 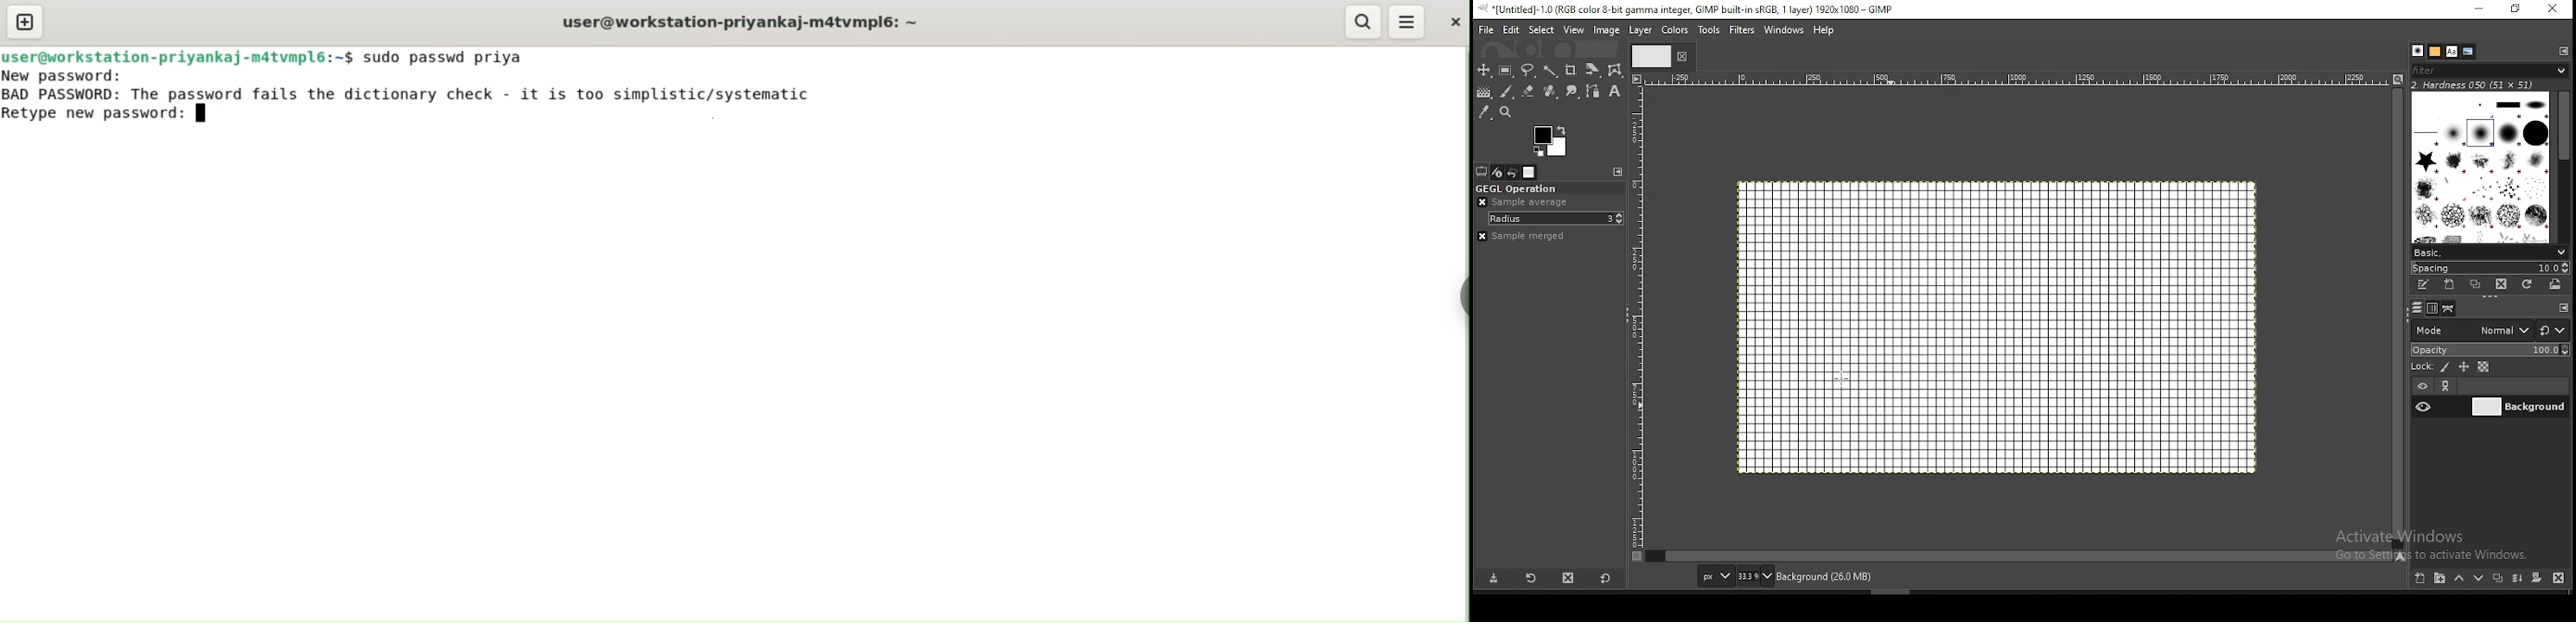 What do you see at coordinates (2492, 350) in the screenshot?
I see `opacity` at bounding box center [2492, 350].